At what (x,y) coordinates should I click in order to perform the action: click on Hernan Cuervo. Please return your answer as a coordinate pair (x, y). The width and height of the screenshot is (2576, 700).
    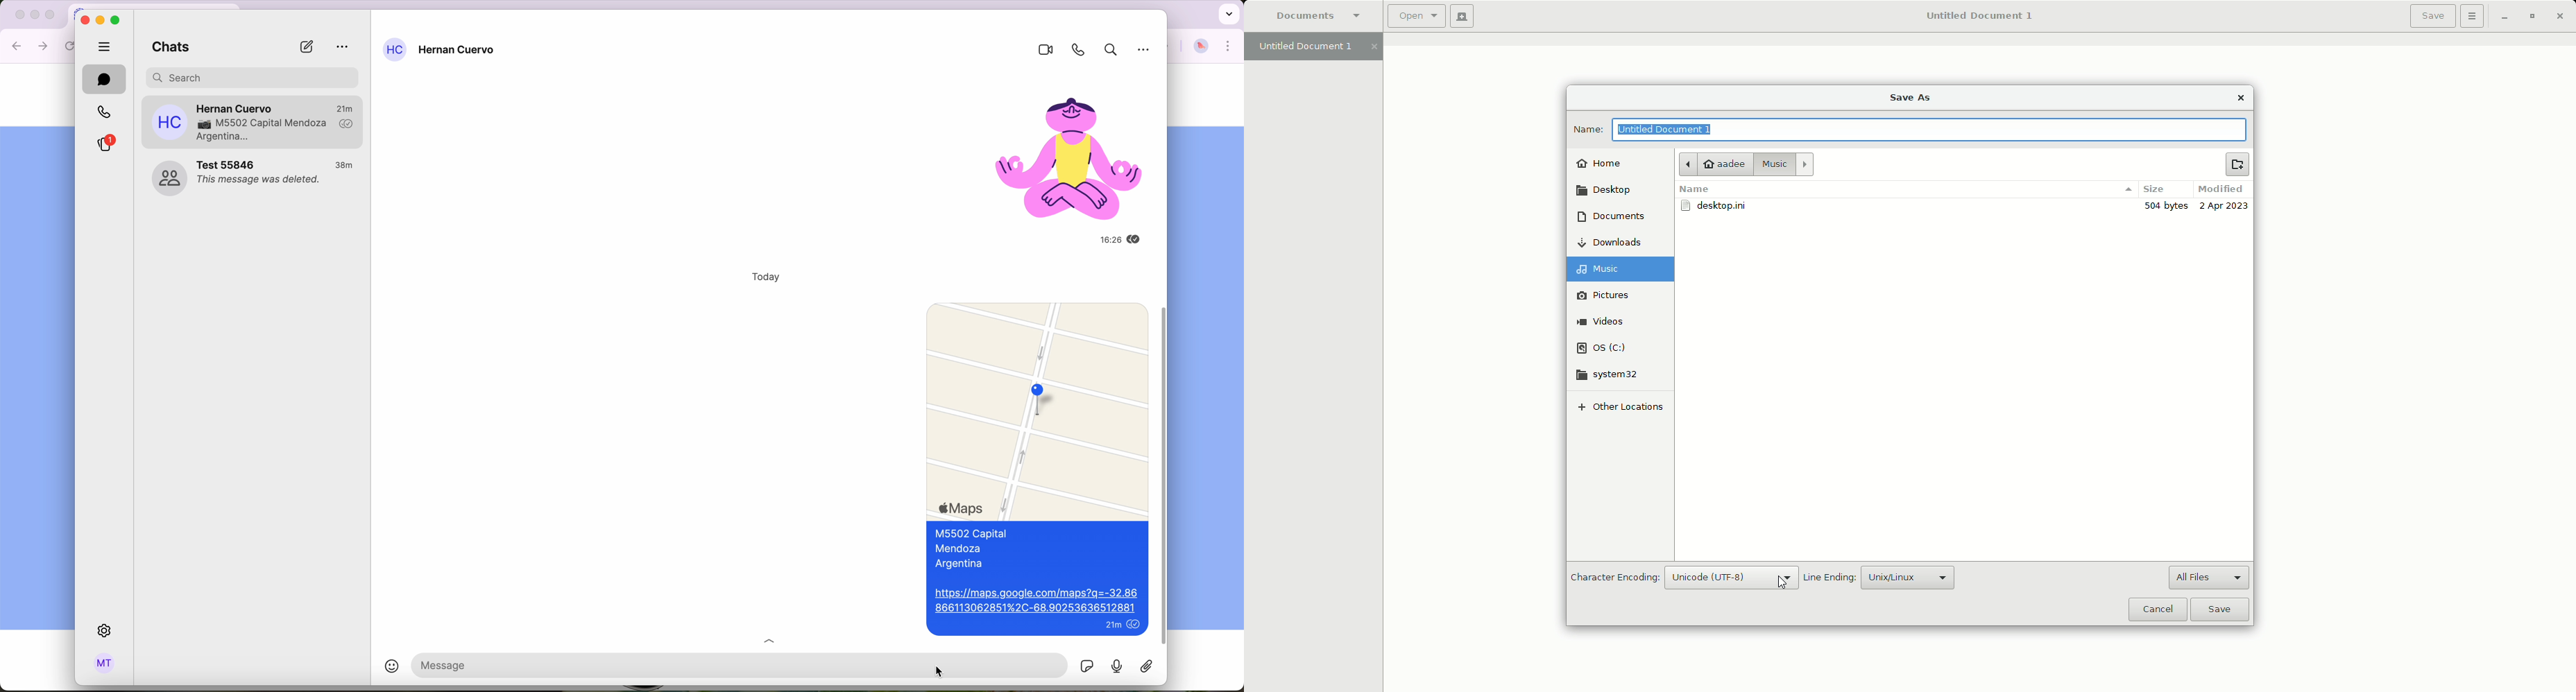
    Looking at the image, I should click on (235, 106).